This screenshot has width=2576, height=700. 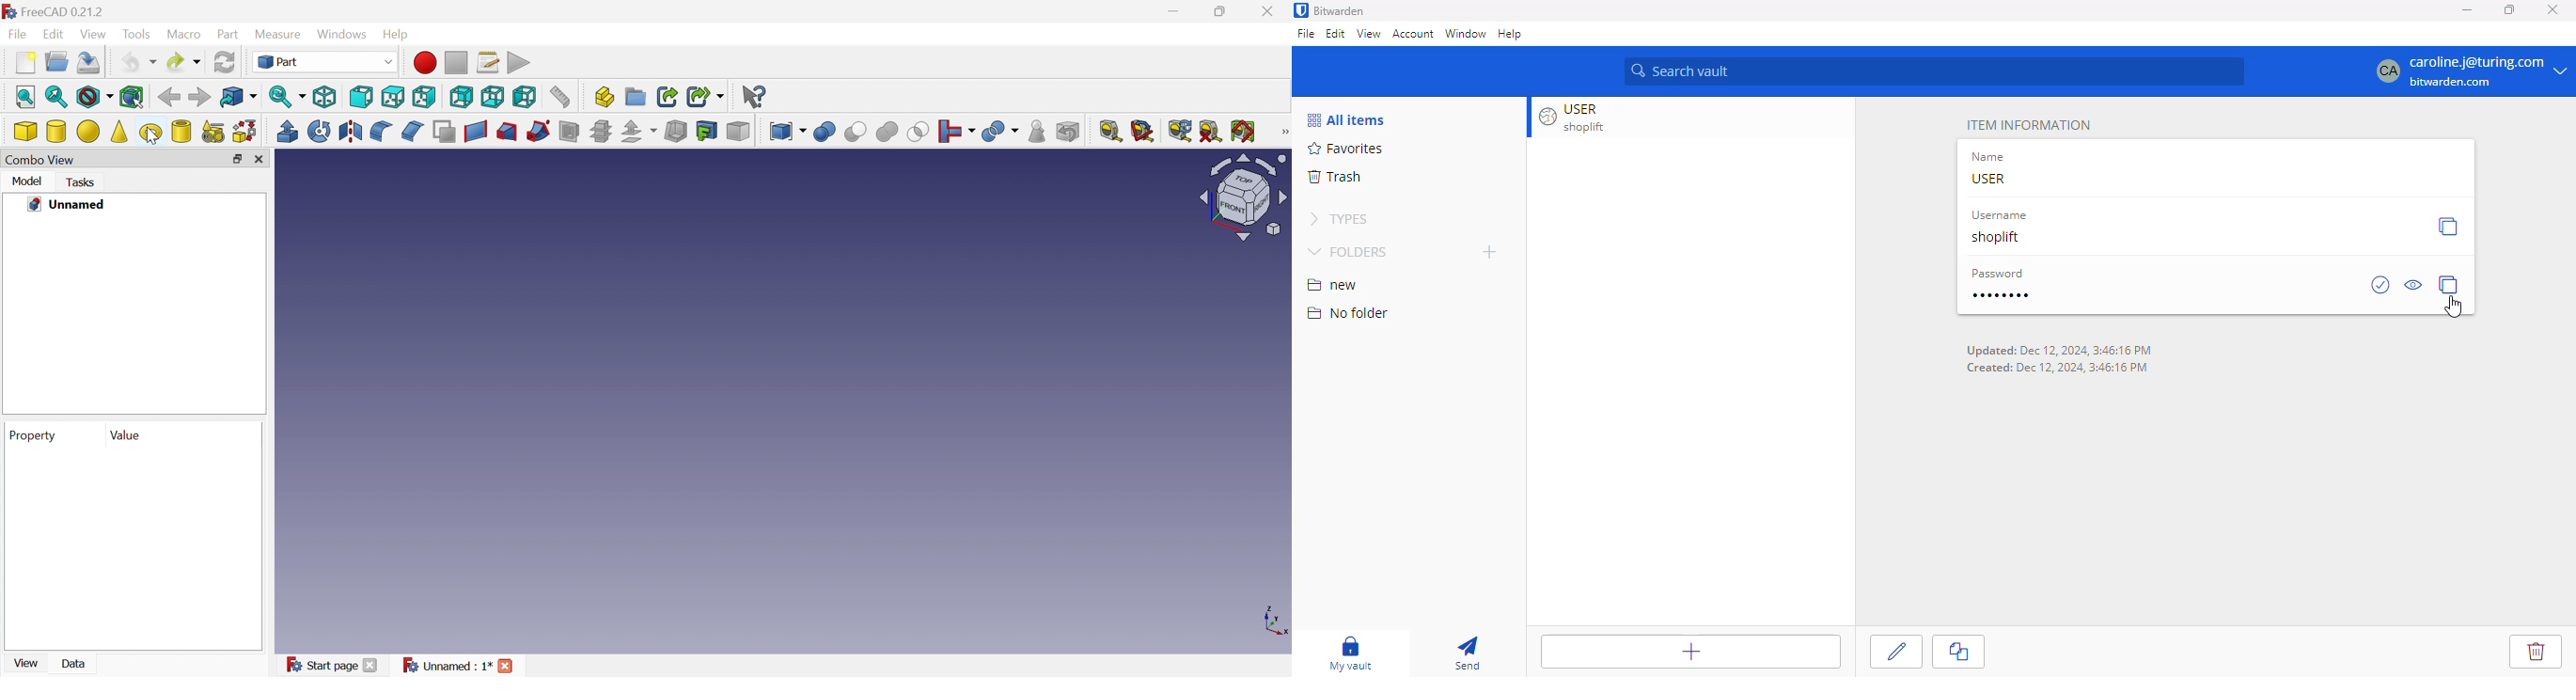 What do you see at coordinates (1511, 35) in the screenshot?
I see `help` at bounding box center [1511, 35].